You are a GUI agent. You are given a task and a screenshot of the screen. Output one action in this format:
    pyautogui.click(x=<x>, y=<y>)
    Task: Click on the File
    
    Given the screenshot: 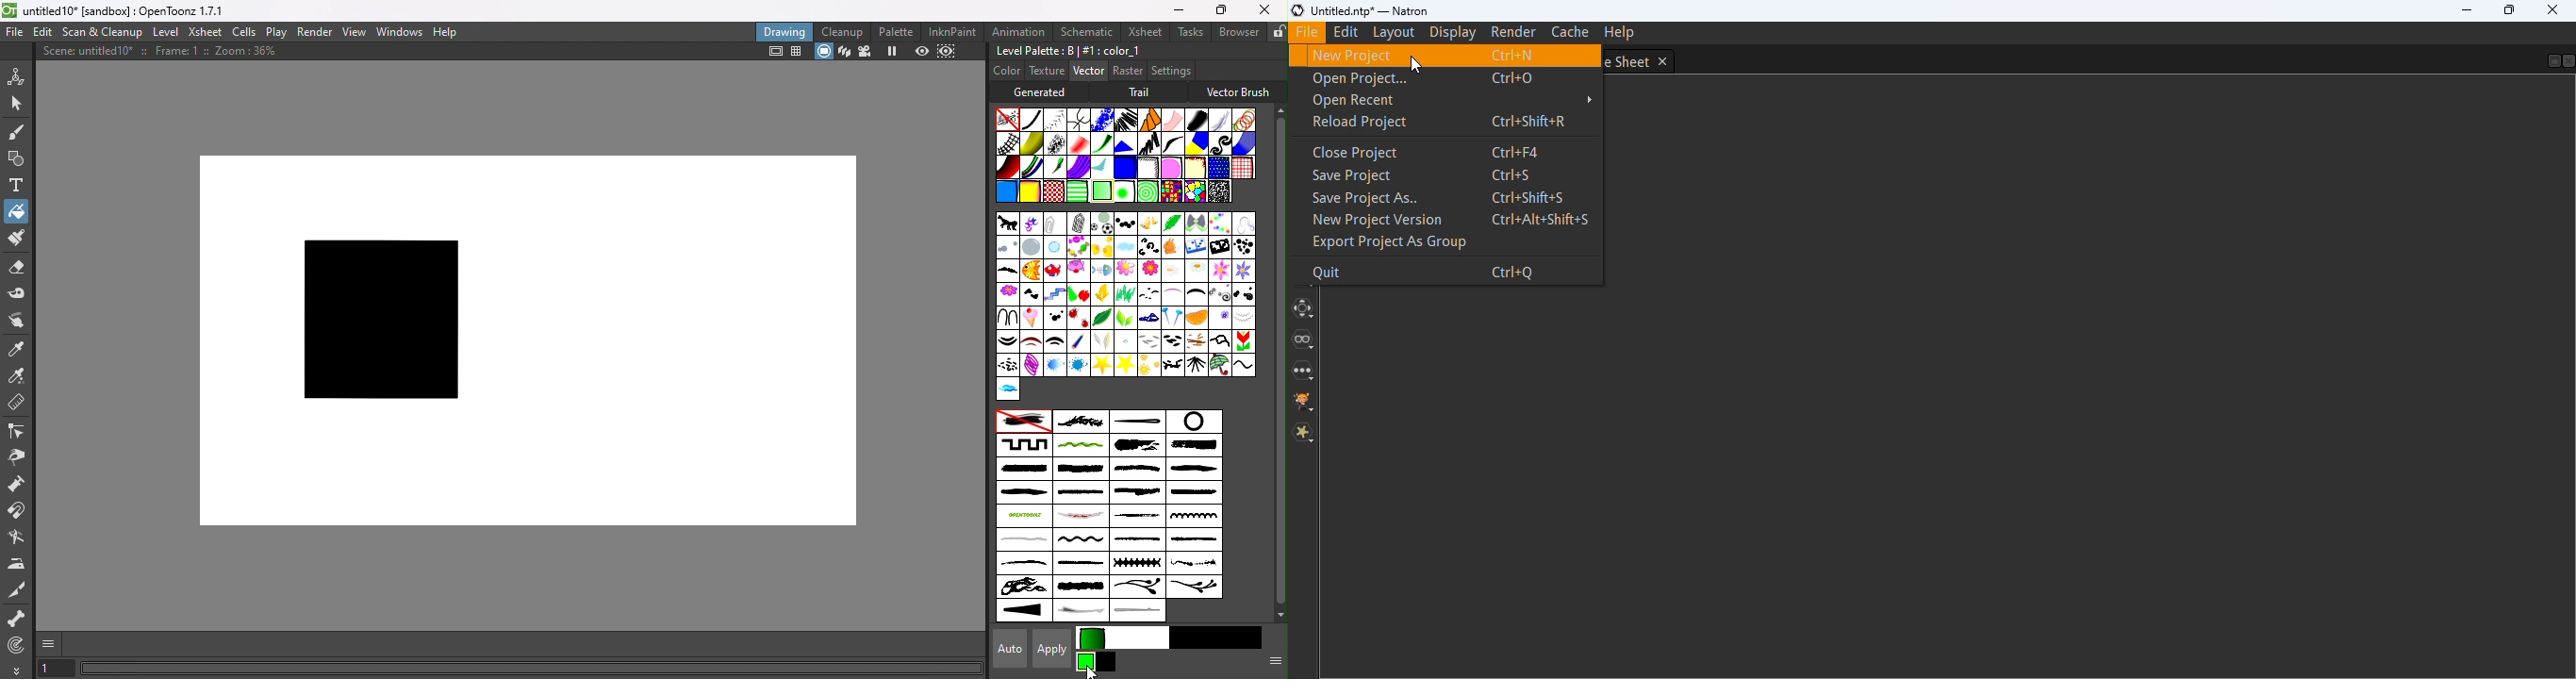 What is the action you would take?
    pyautogui.click(x=15, y=33)
    